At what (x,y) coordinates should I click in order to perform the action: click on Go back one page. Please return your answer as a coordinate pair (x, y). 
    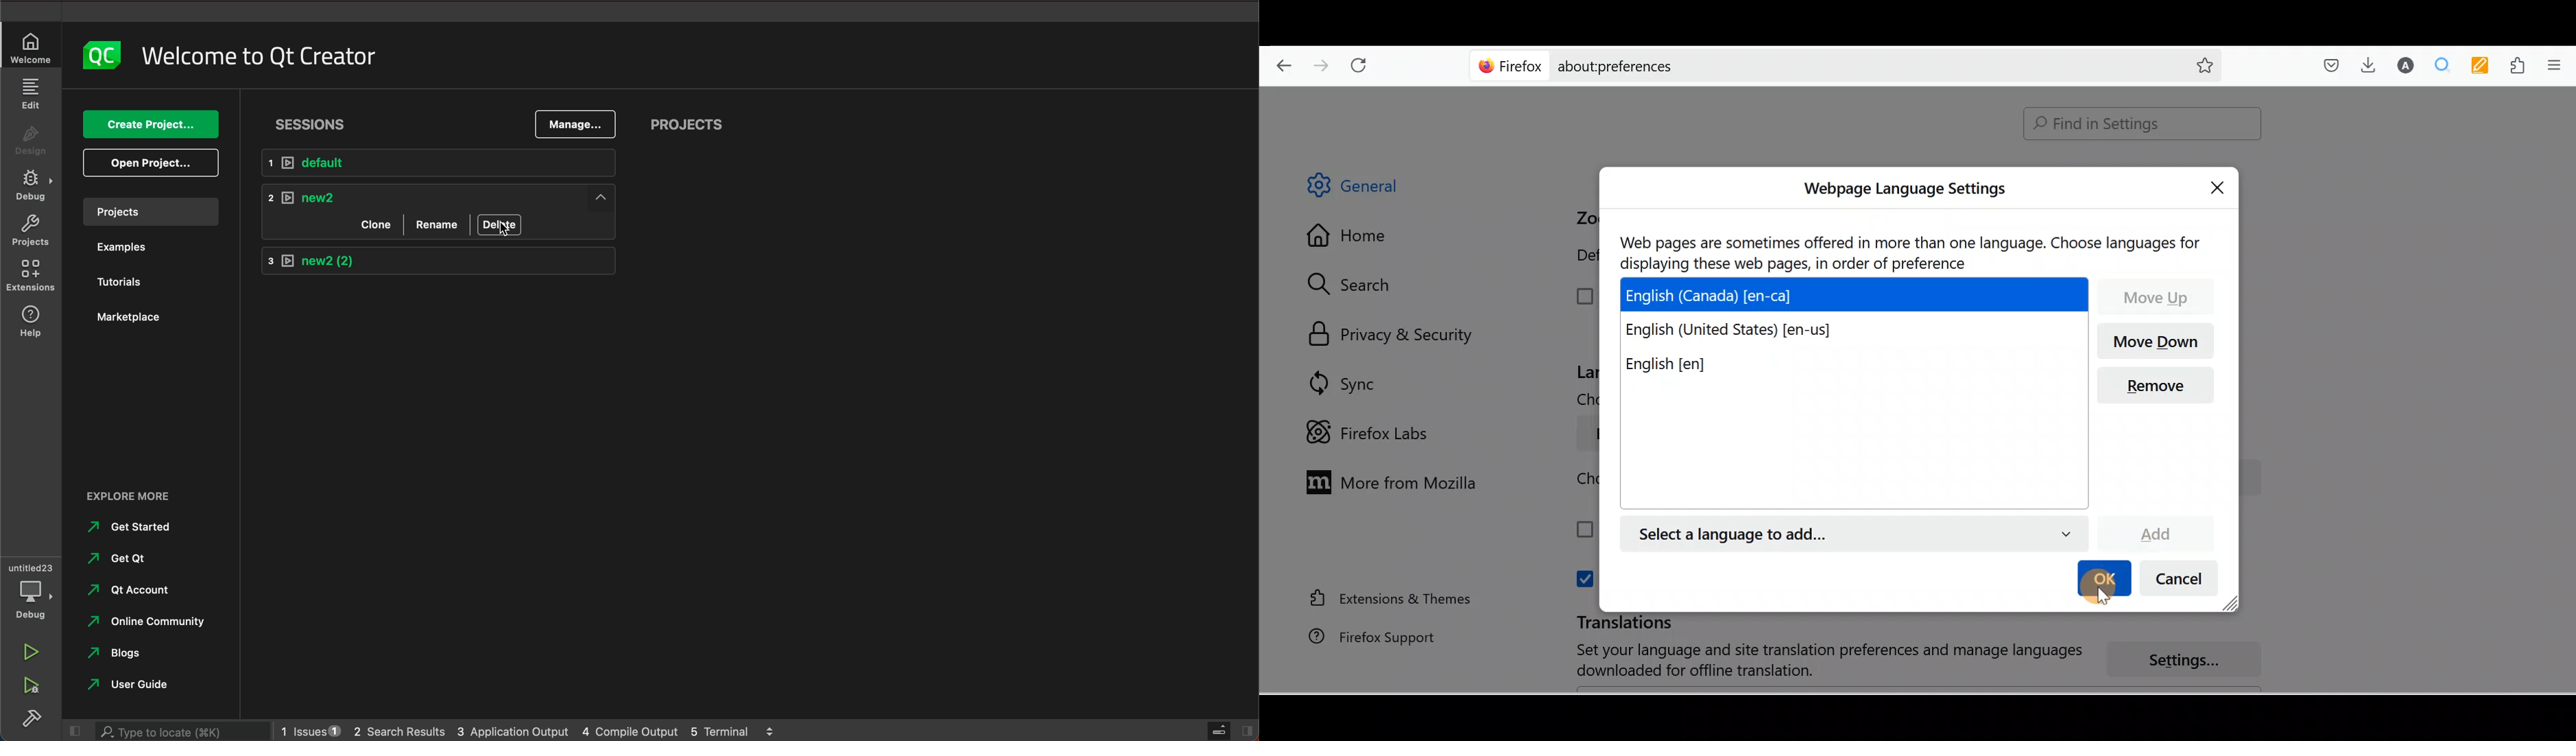
    Looking at the image, I should click on (1278, 62).